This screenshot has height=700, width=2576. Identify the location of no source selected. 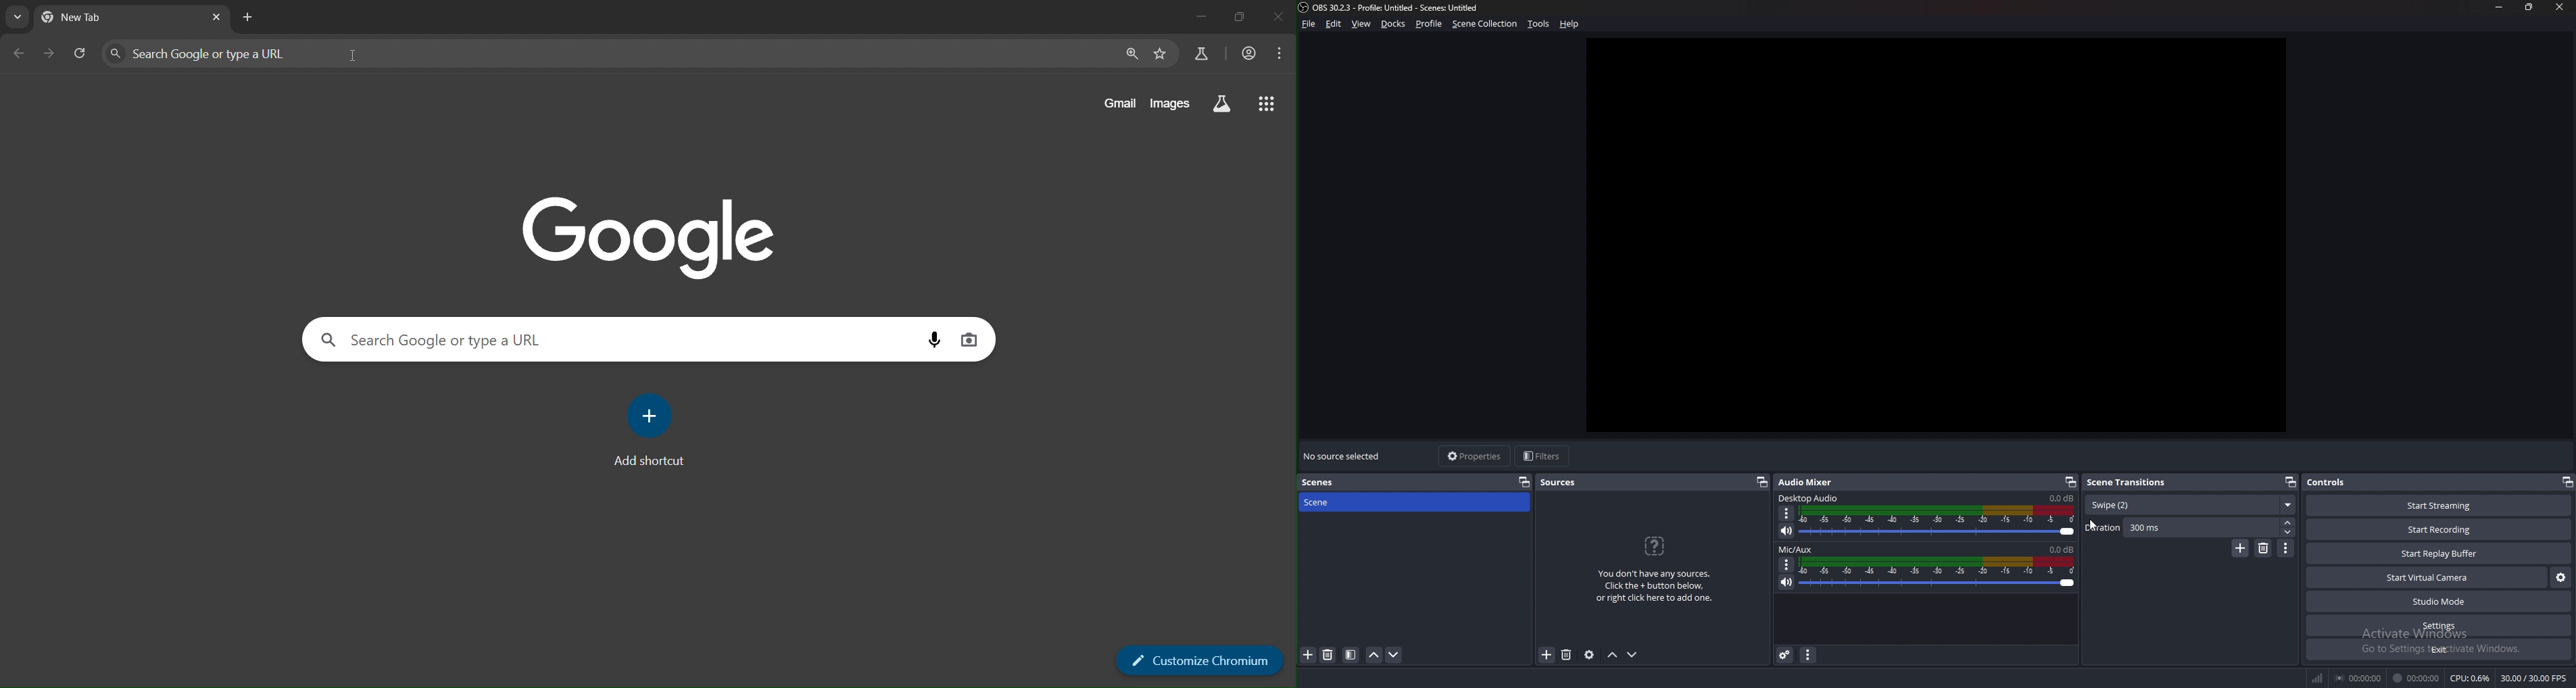
(1345, 455).